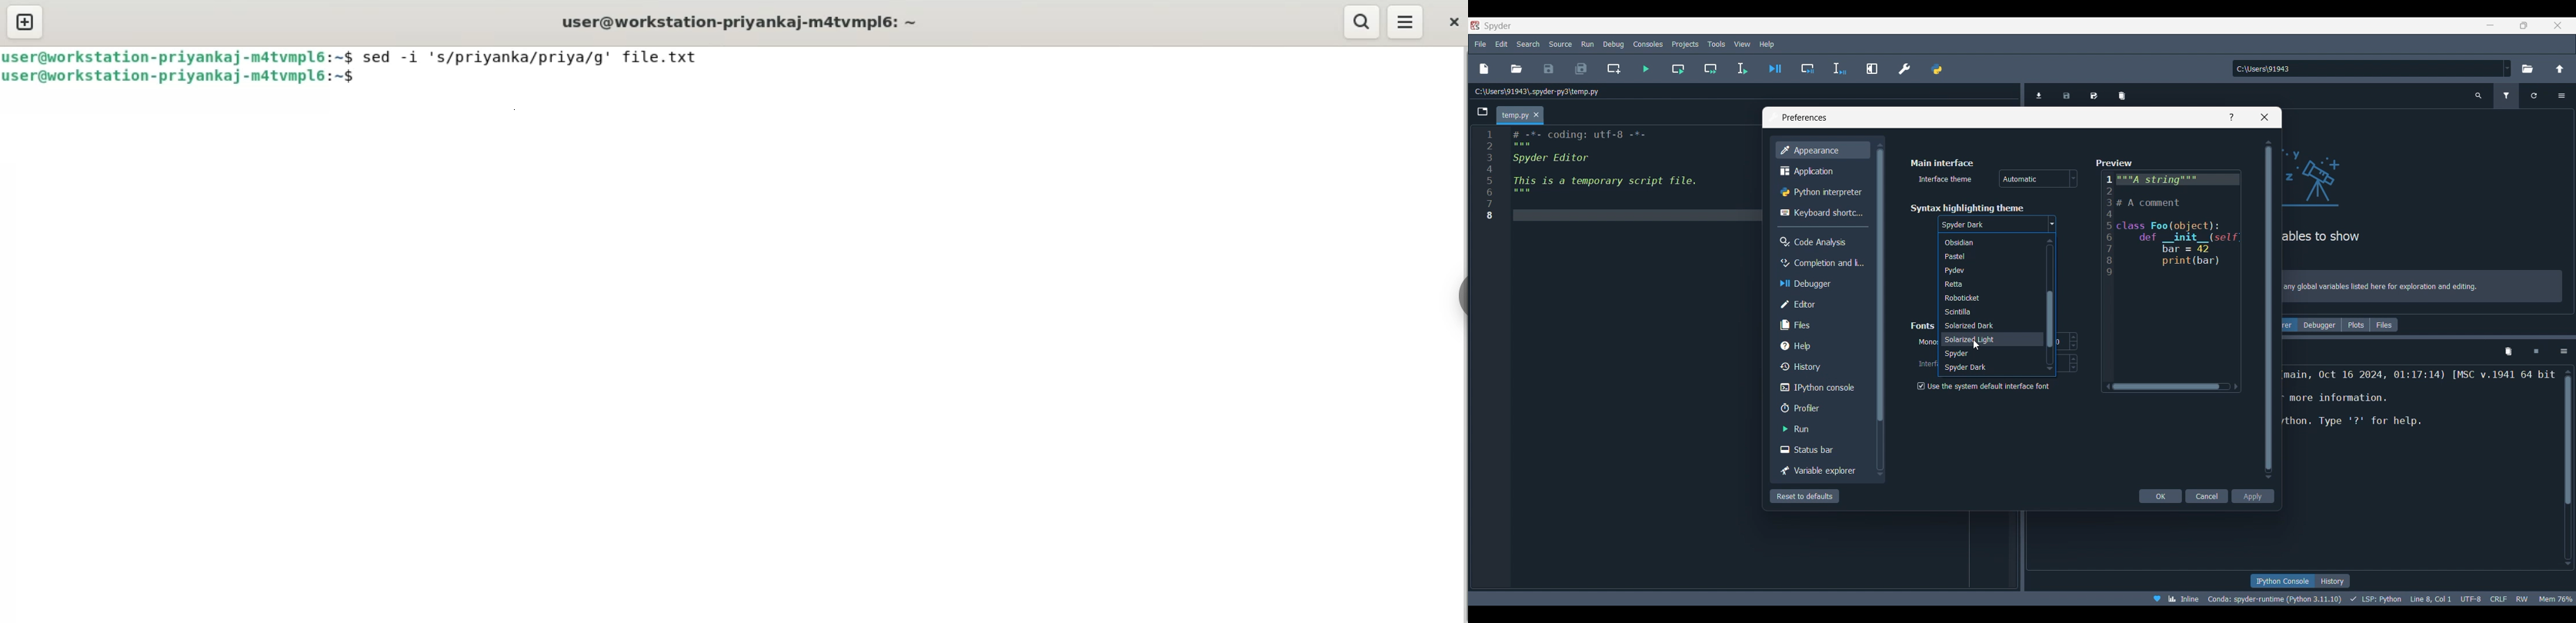 The image size is (2576, 644). Describe the element at coordinates (1513, 116) in the screenshot. I see `Current tab` at that location.